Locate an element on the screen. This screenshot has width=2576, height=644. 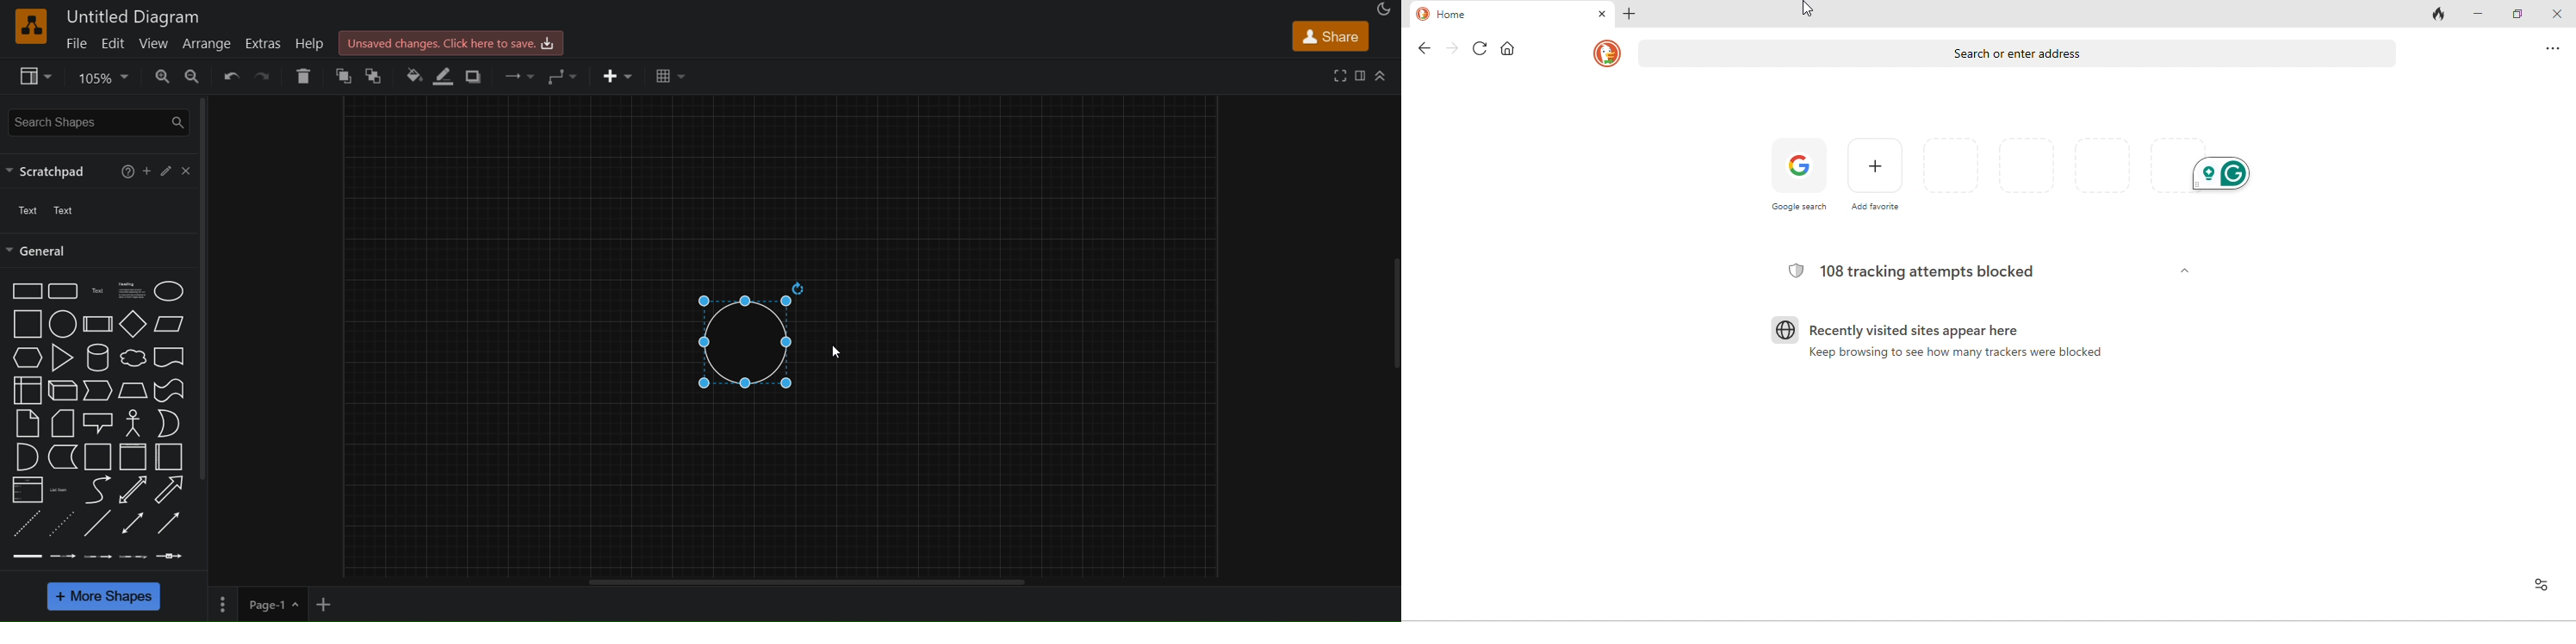
cube is located at coordinates (61, 391).